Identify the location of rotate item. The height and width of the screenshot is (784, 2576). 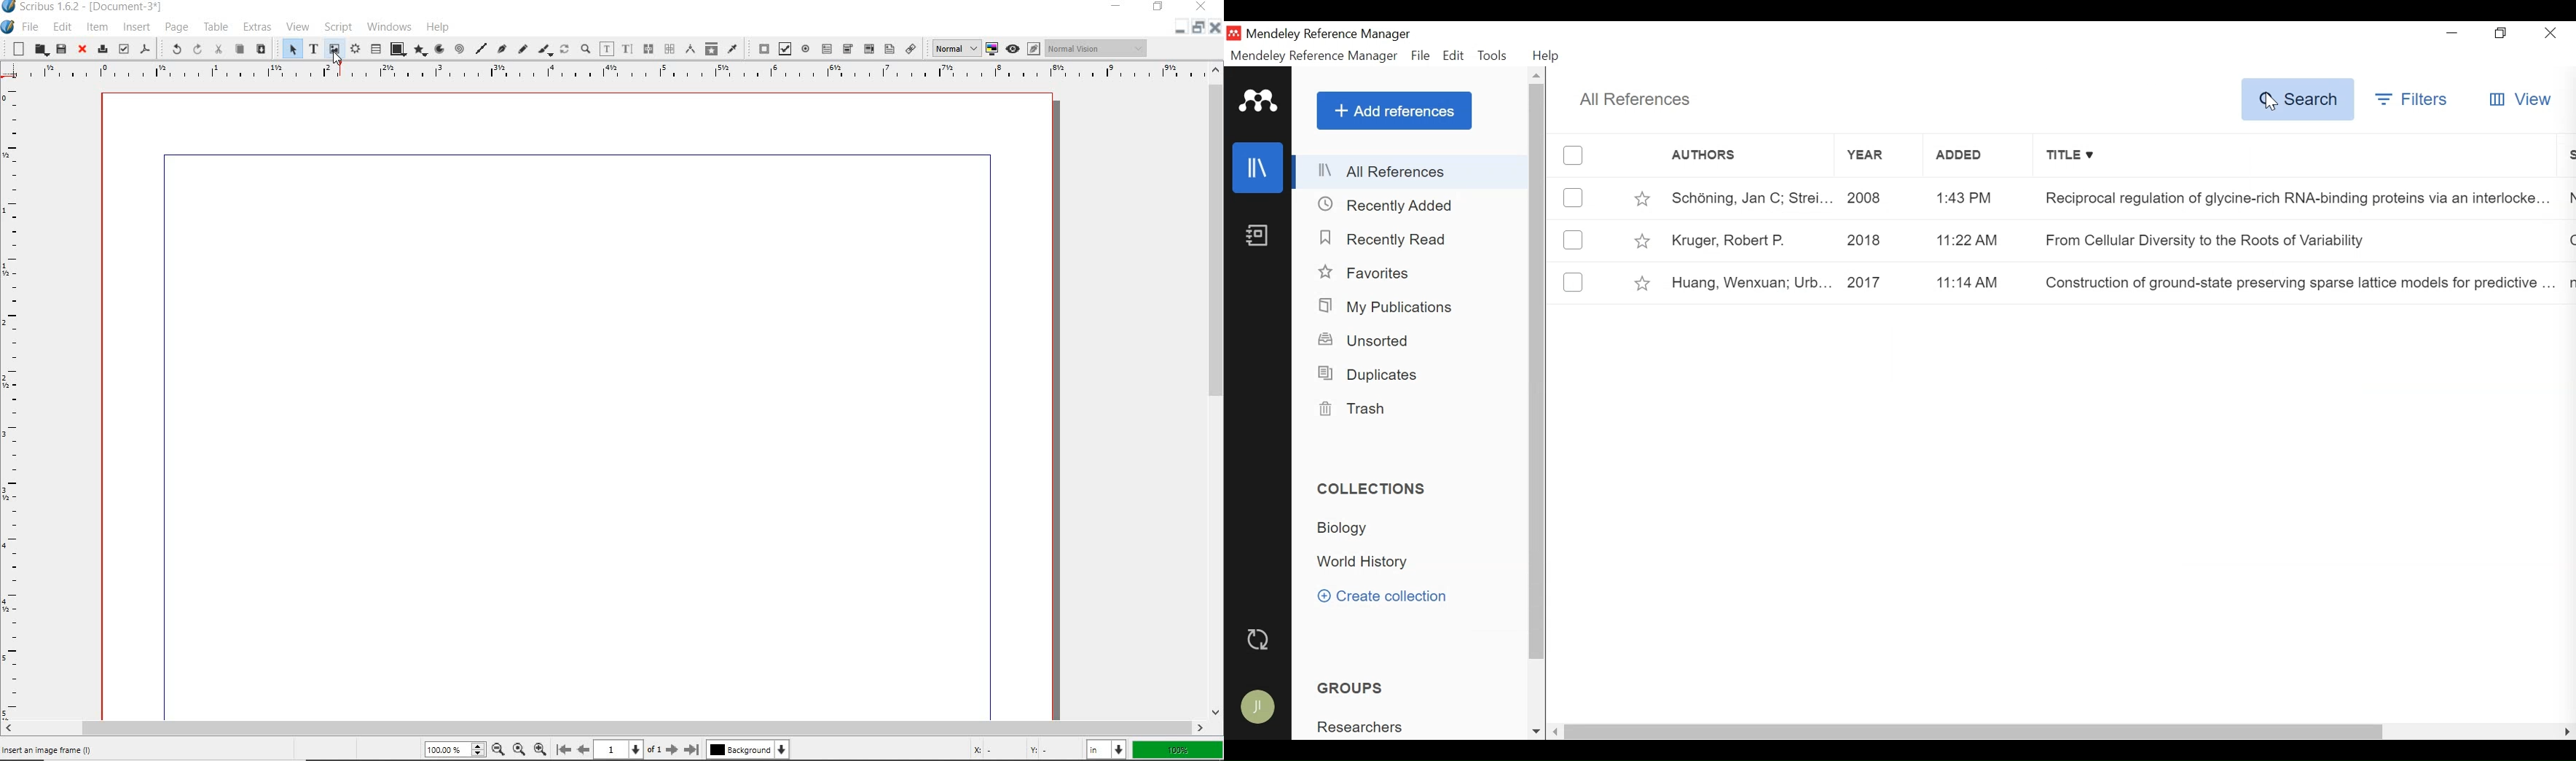
(564, 49).